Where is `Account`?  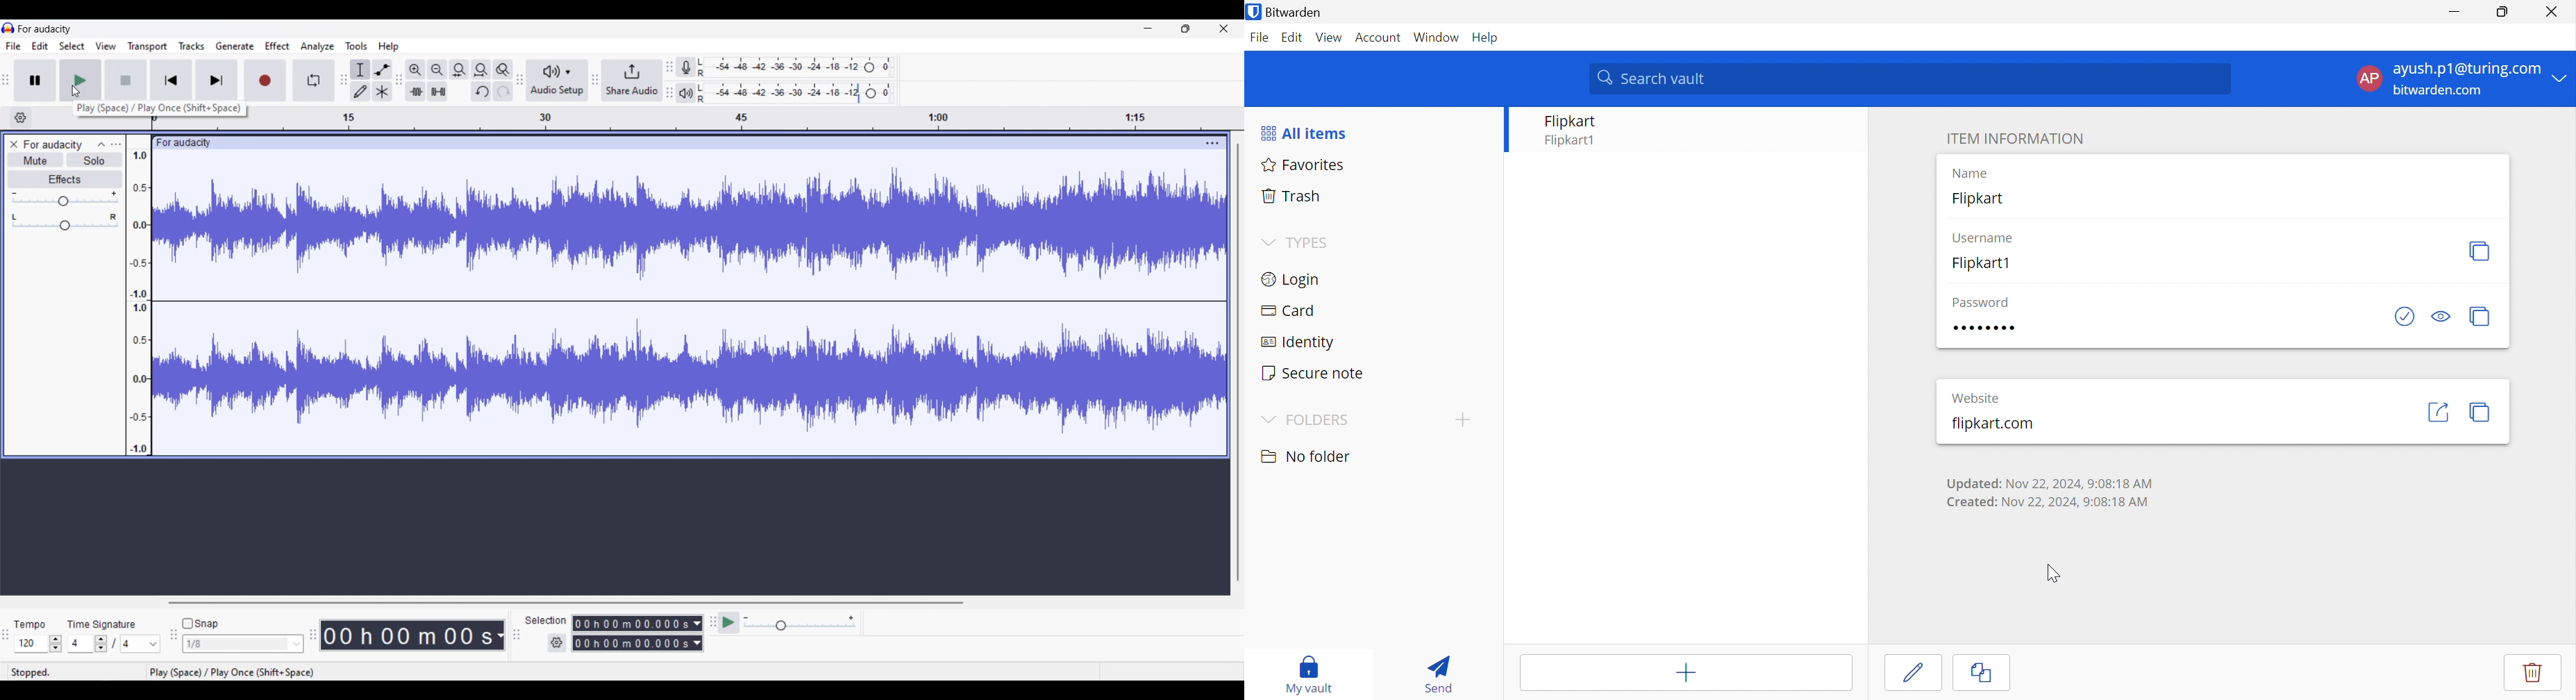
Account is located at coordinates (1379, 38).